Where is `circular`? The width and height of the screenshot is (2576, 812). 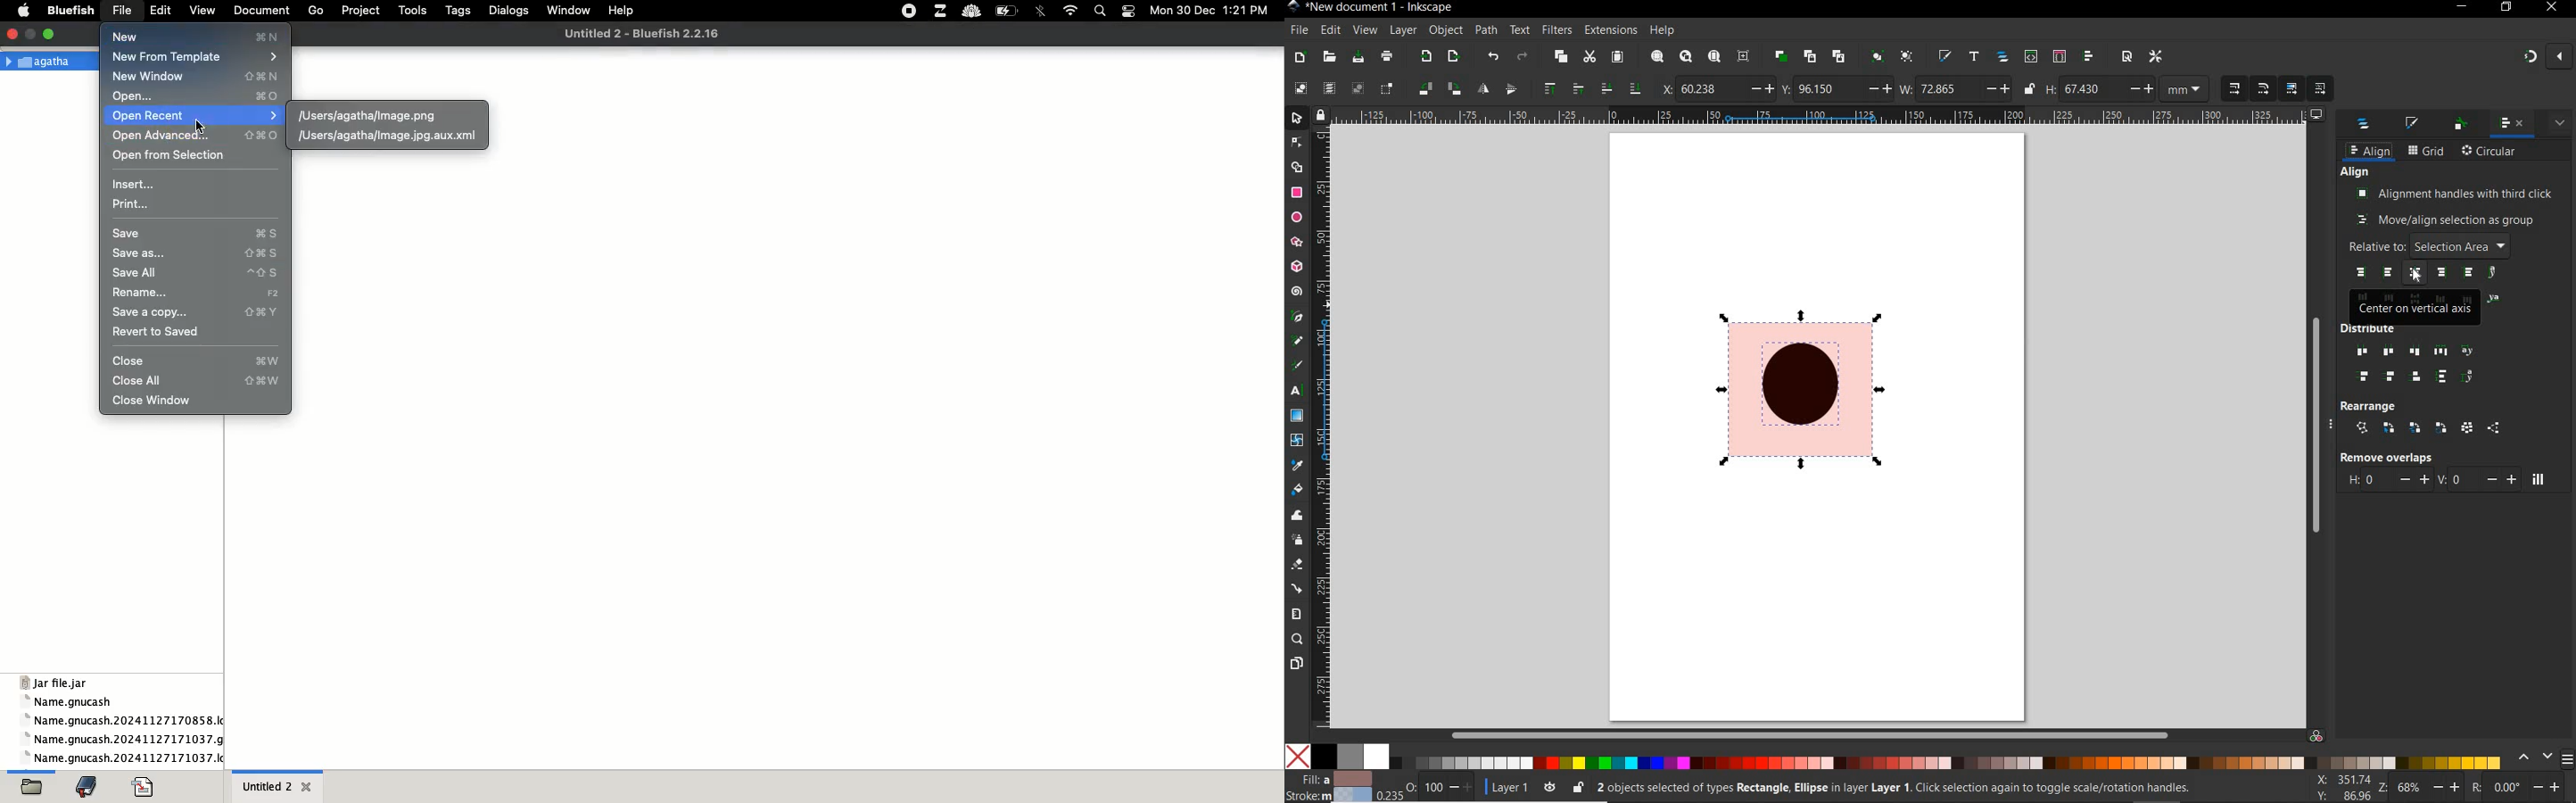
circular is located at coordinates (2490, 152).